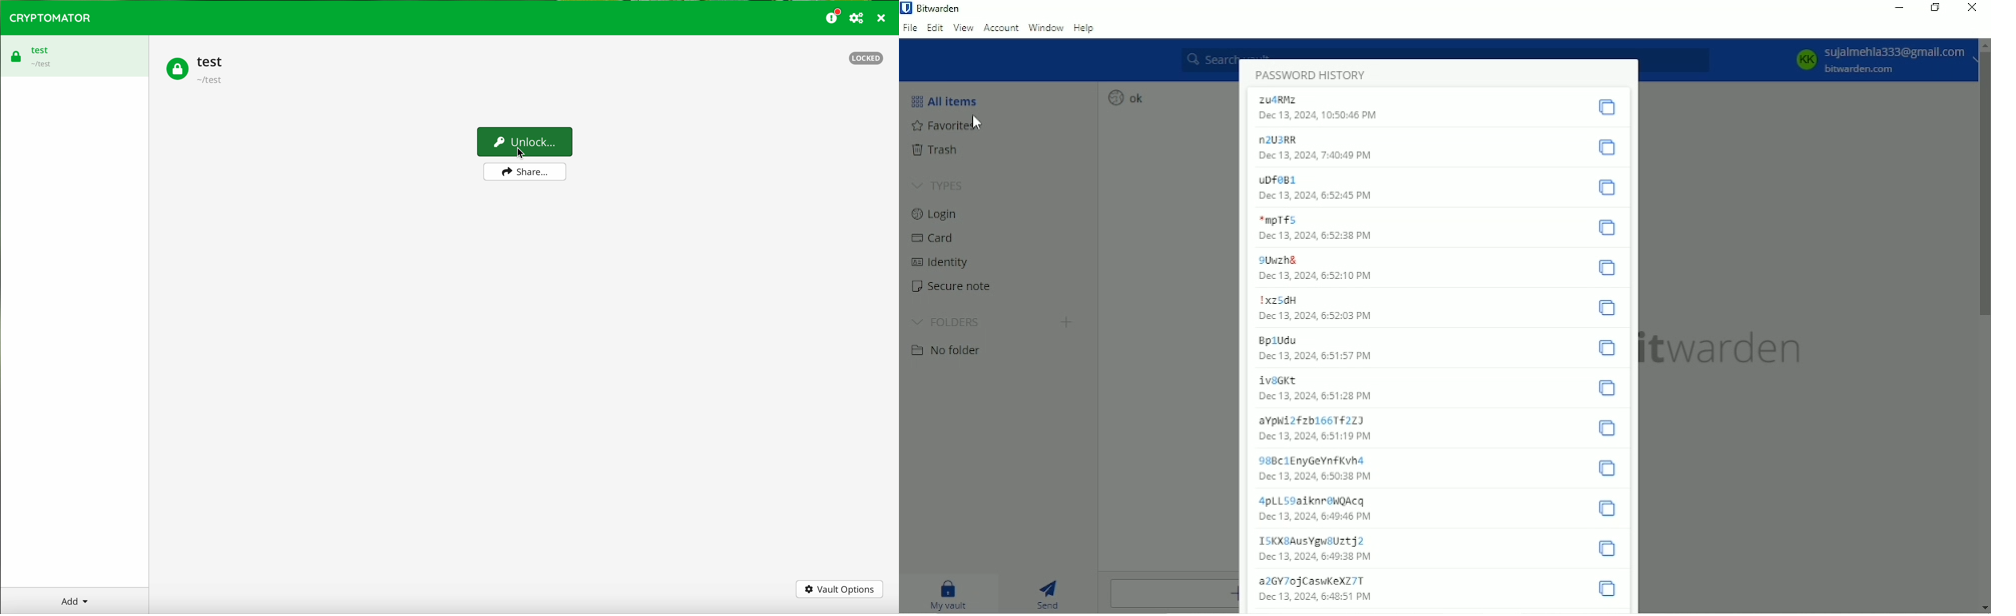  What do you see at coordinates (1315, 518) in the screenshot?
I see `Dec 13, 2024, 6:49:46 PM` at bounding box center [1315, 518].